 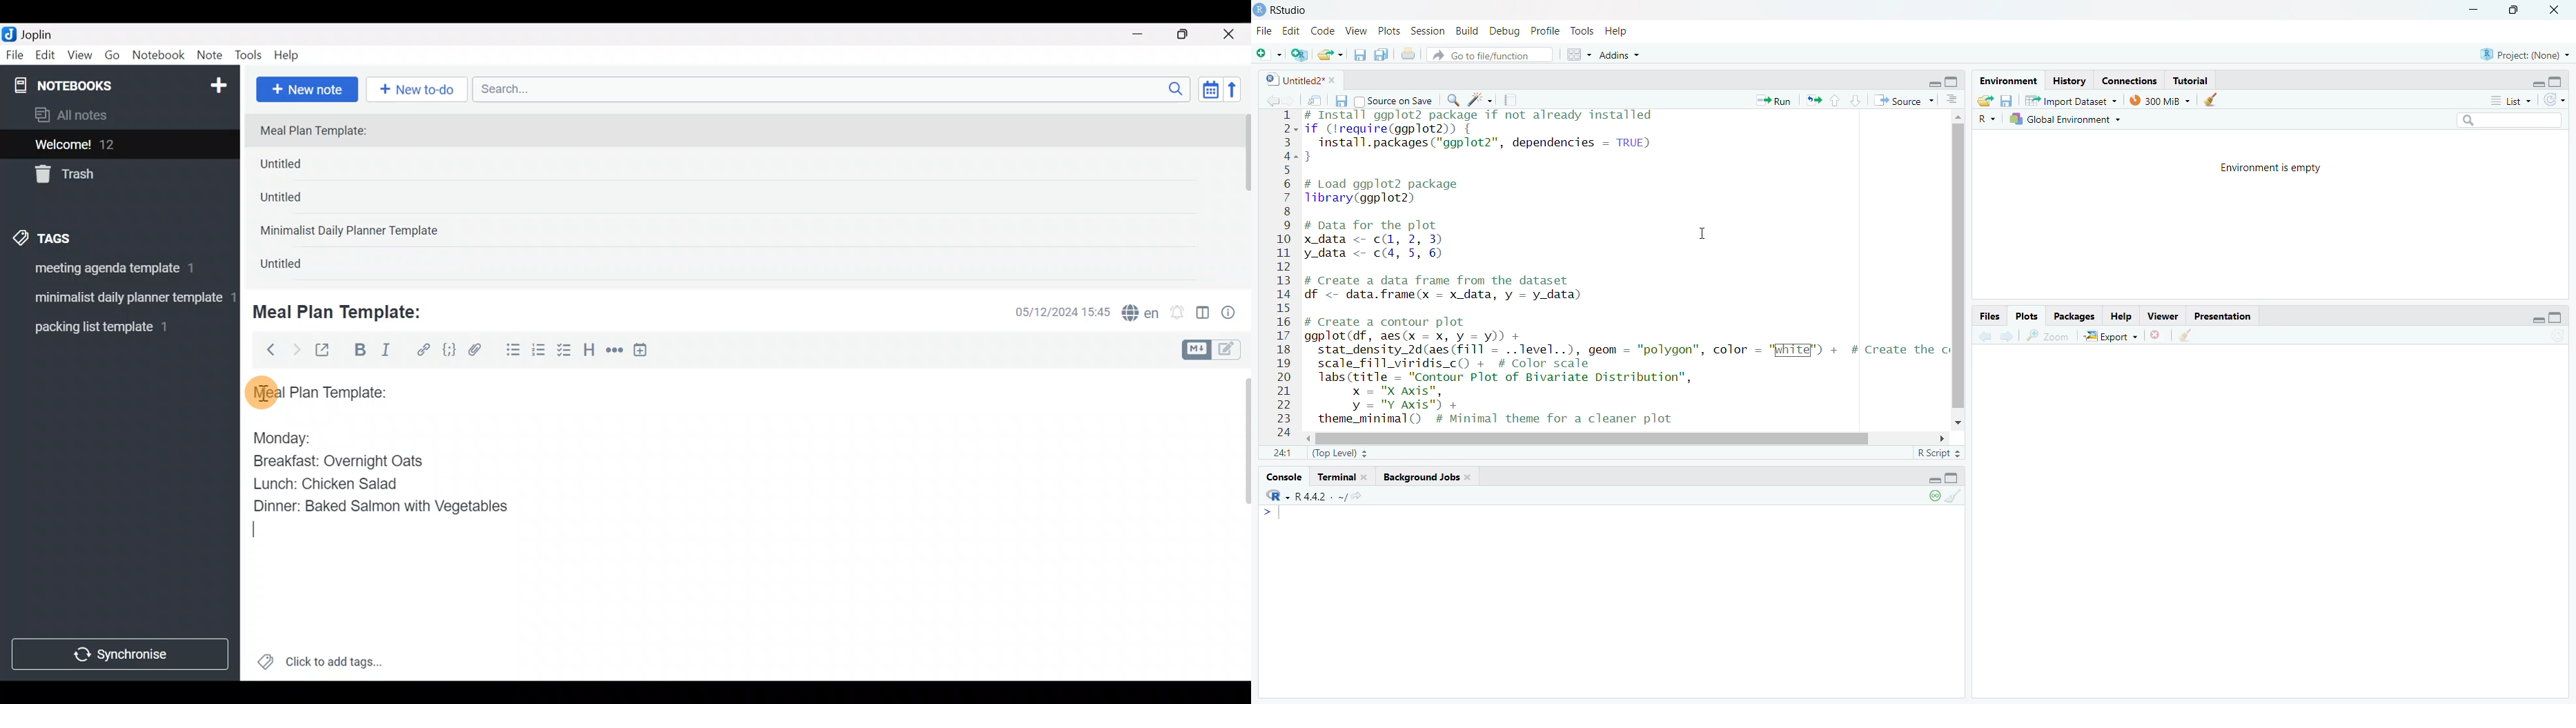 What do you see at coordinates (2123, 315) in the screenshot?
I see `Help.` at bounding box center [2123, 315].